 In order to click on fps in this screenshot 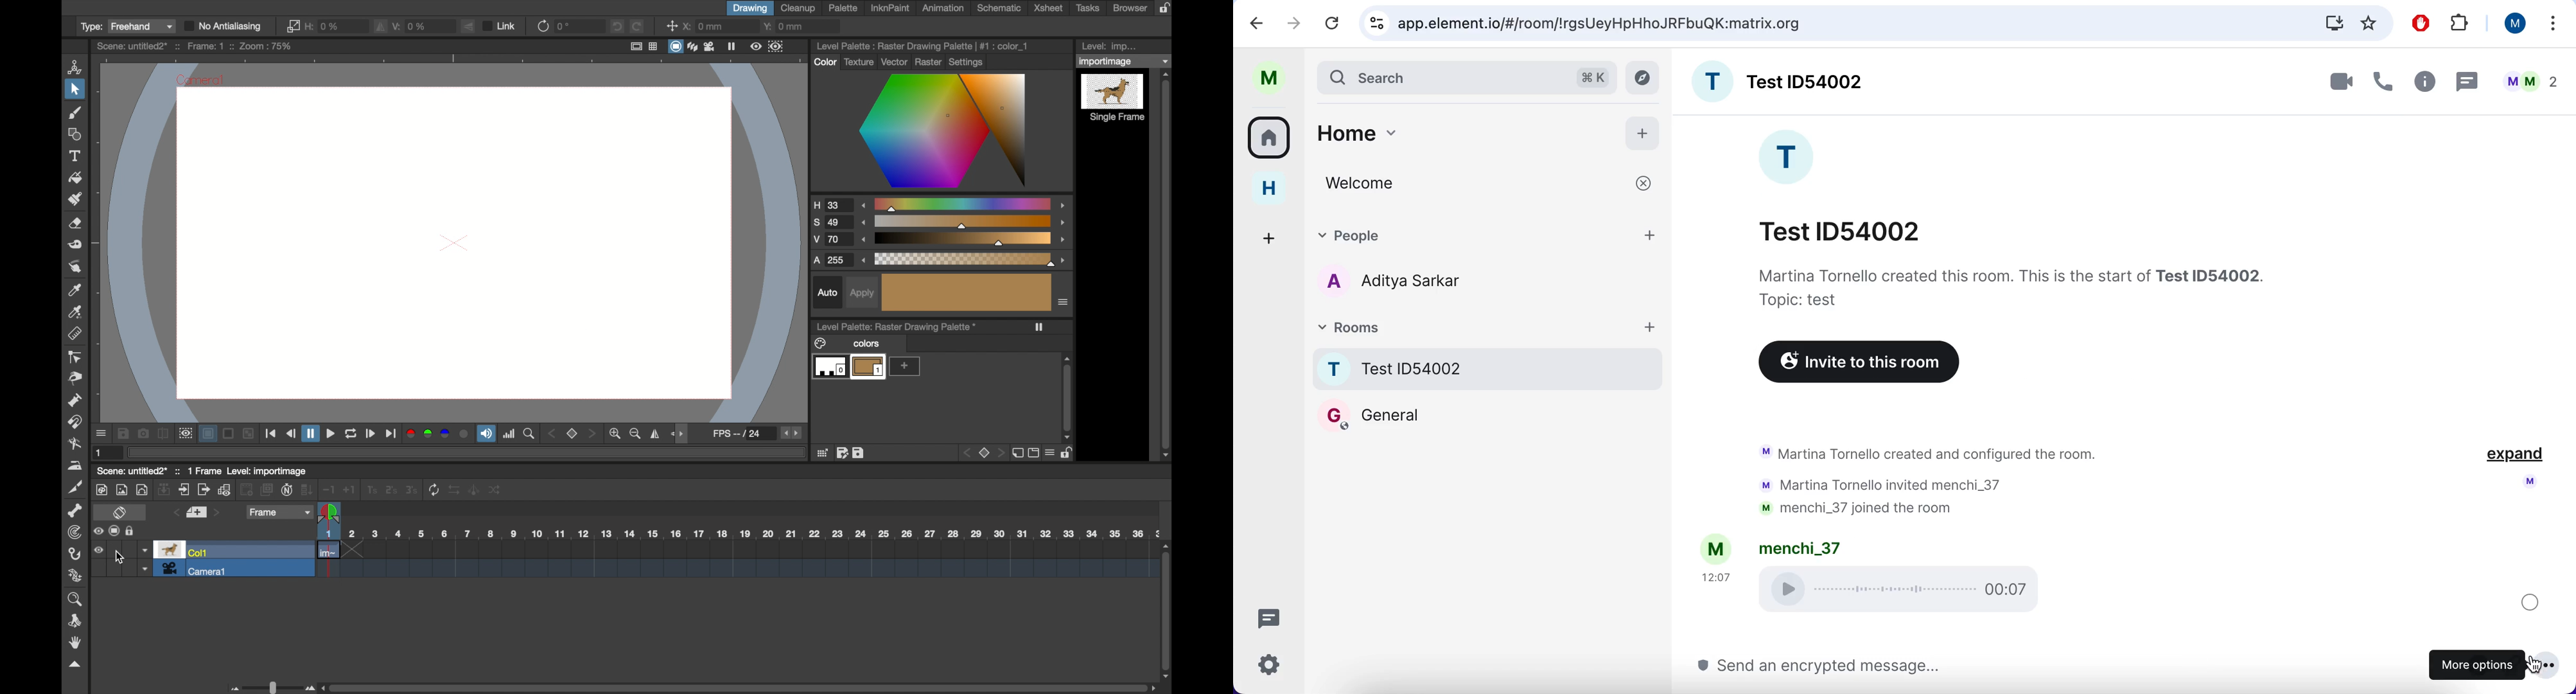, I will do `click(737, 433)`.